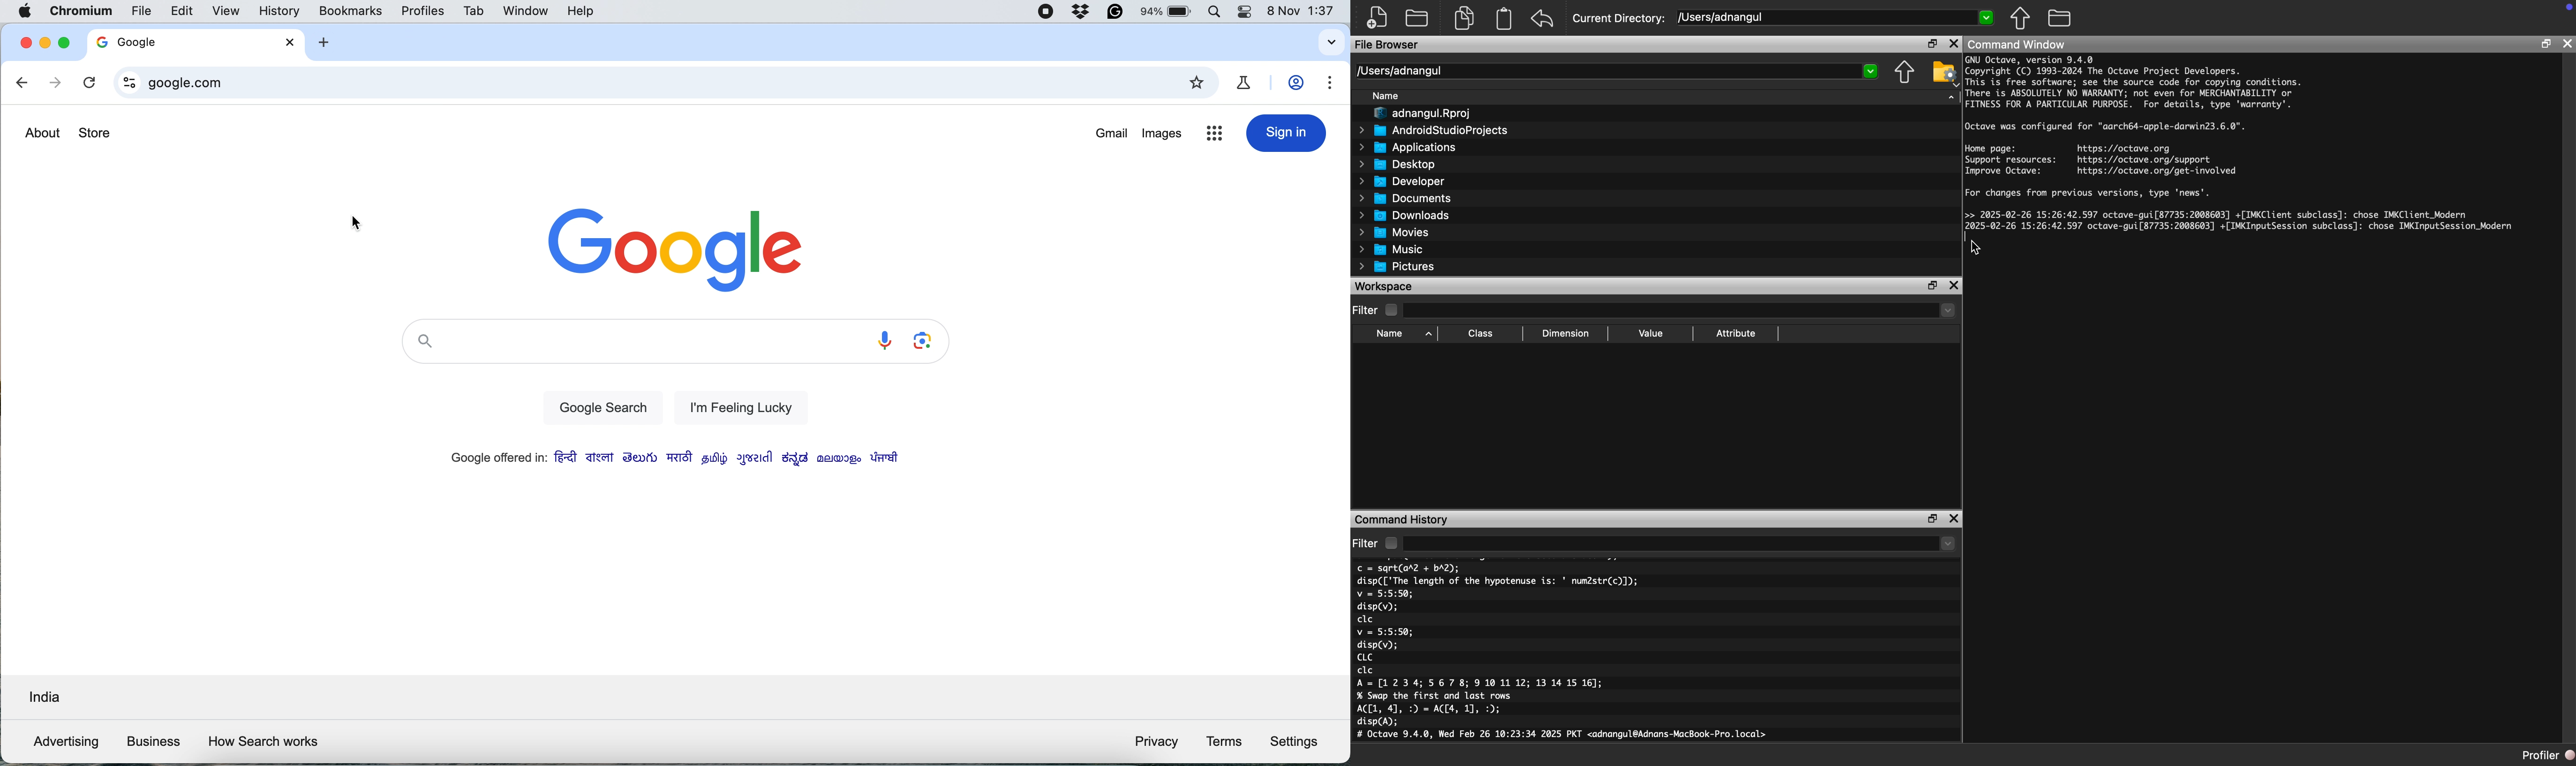  What do you see at coordinates (2546, 45) in the screenshot?
I see `Restore Down` at bounding box center [2546, 45].